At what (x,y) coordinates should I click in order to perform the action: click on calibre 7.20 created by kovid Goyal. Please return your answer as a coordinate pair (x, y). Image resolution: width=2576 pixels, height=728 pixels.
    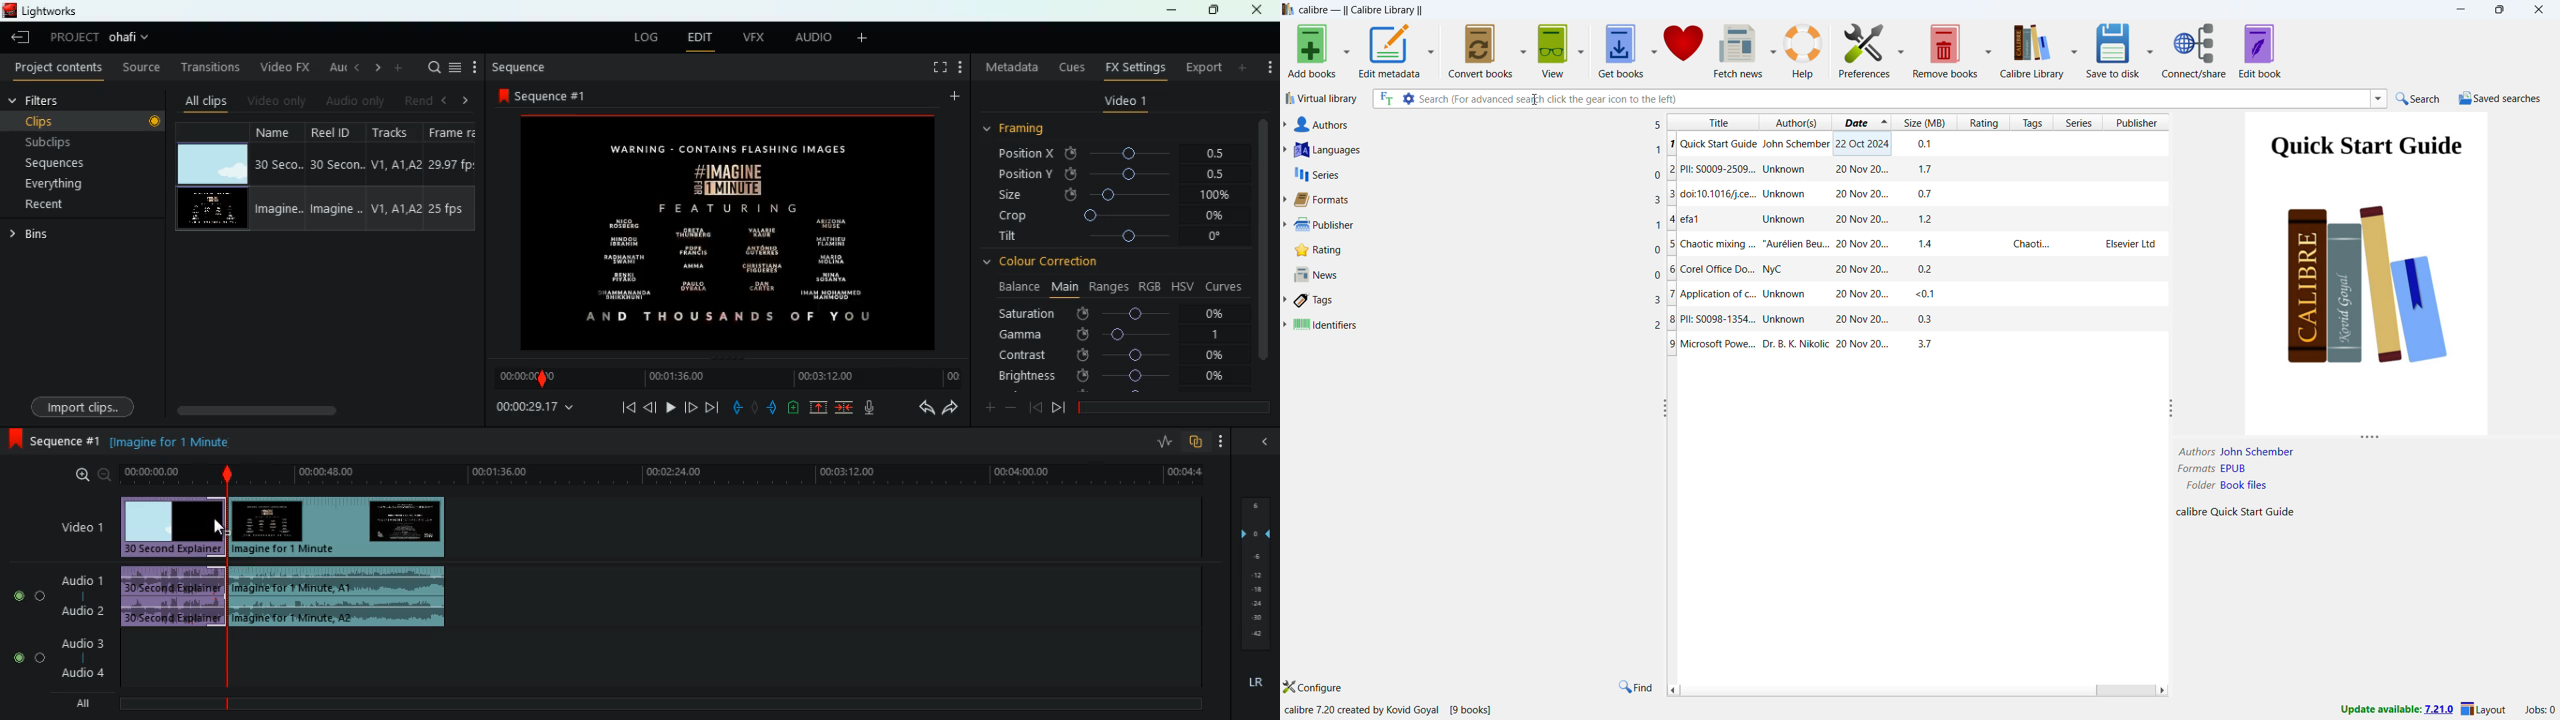
    Looking at the image, I should click on (1361, 709).